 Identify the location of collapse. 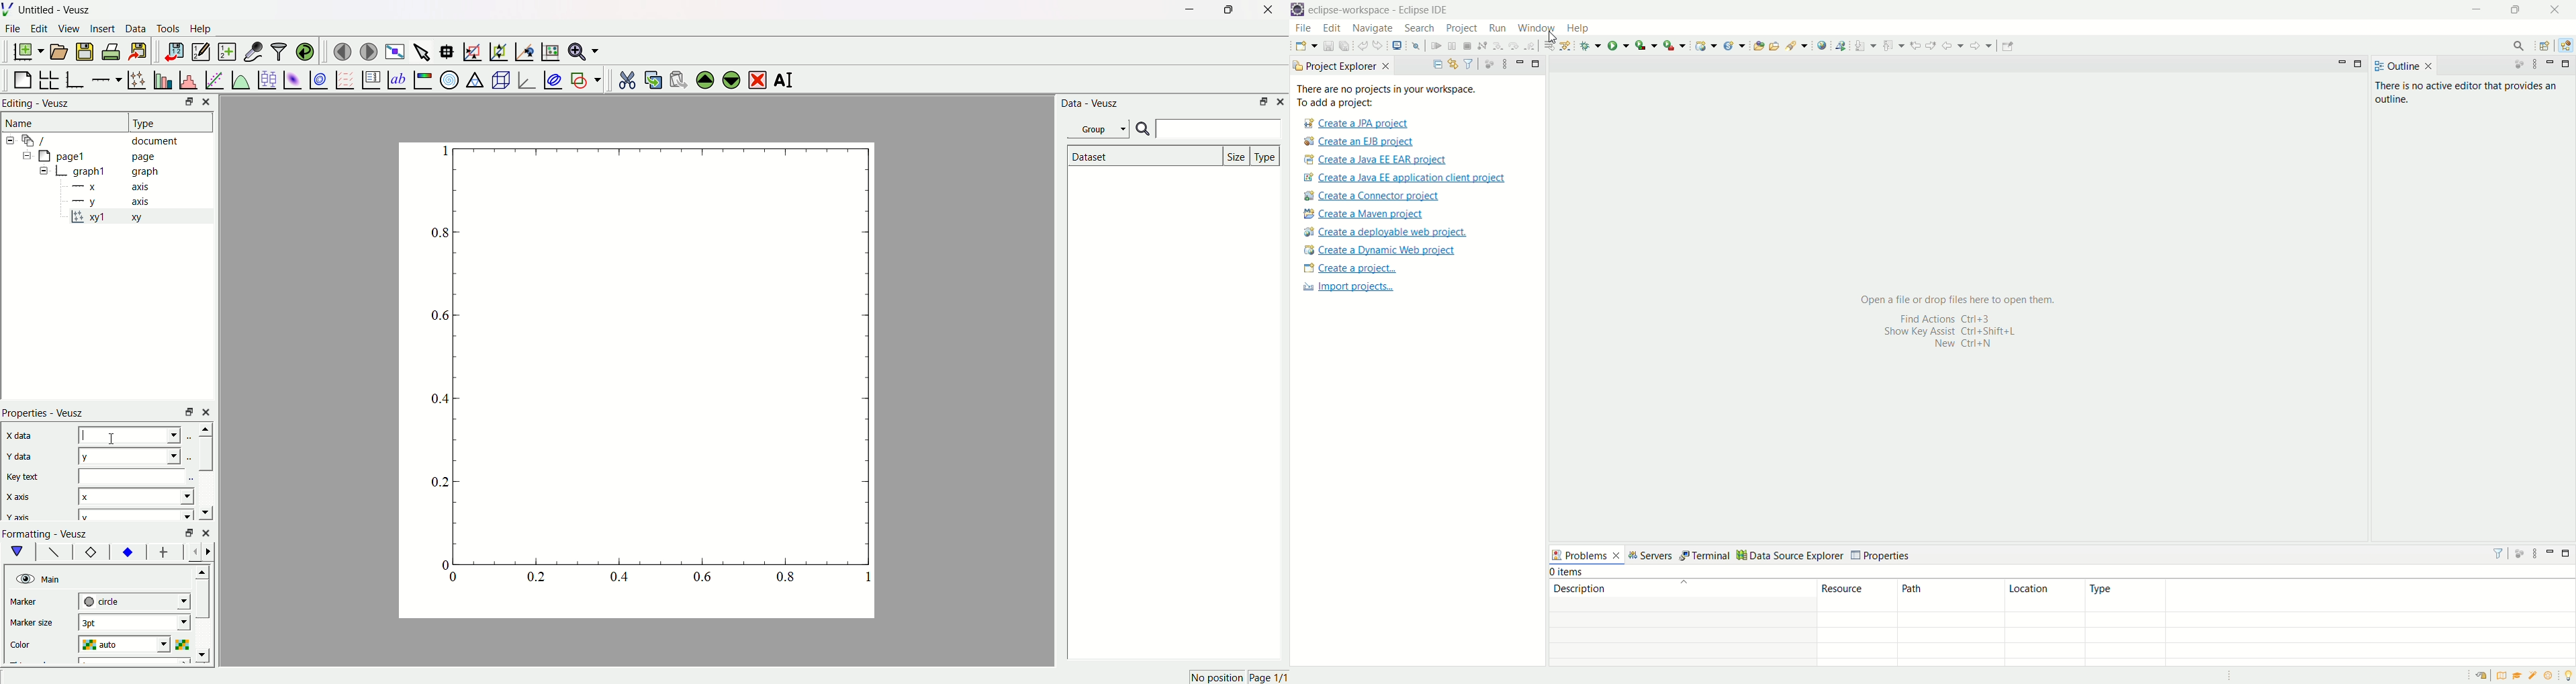
(24, 157).